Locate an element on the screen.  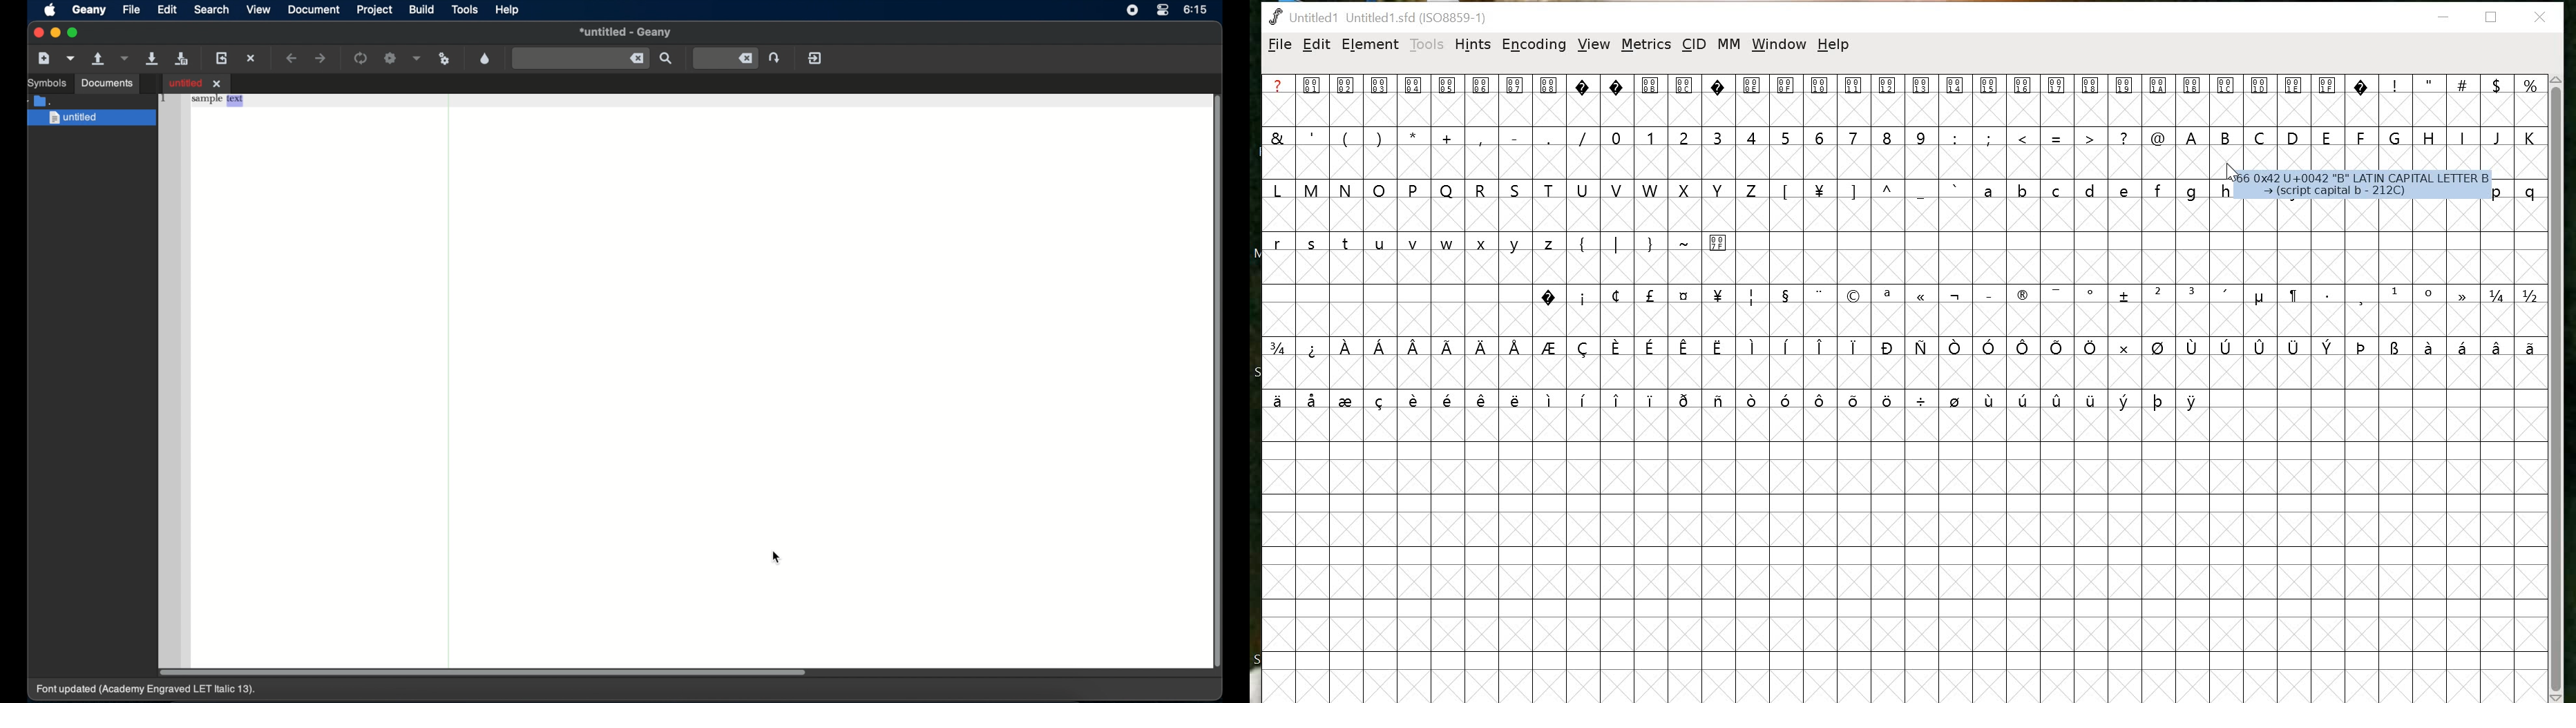
METRICS is located at coordinates (1648, 44).